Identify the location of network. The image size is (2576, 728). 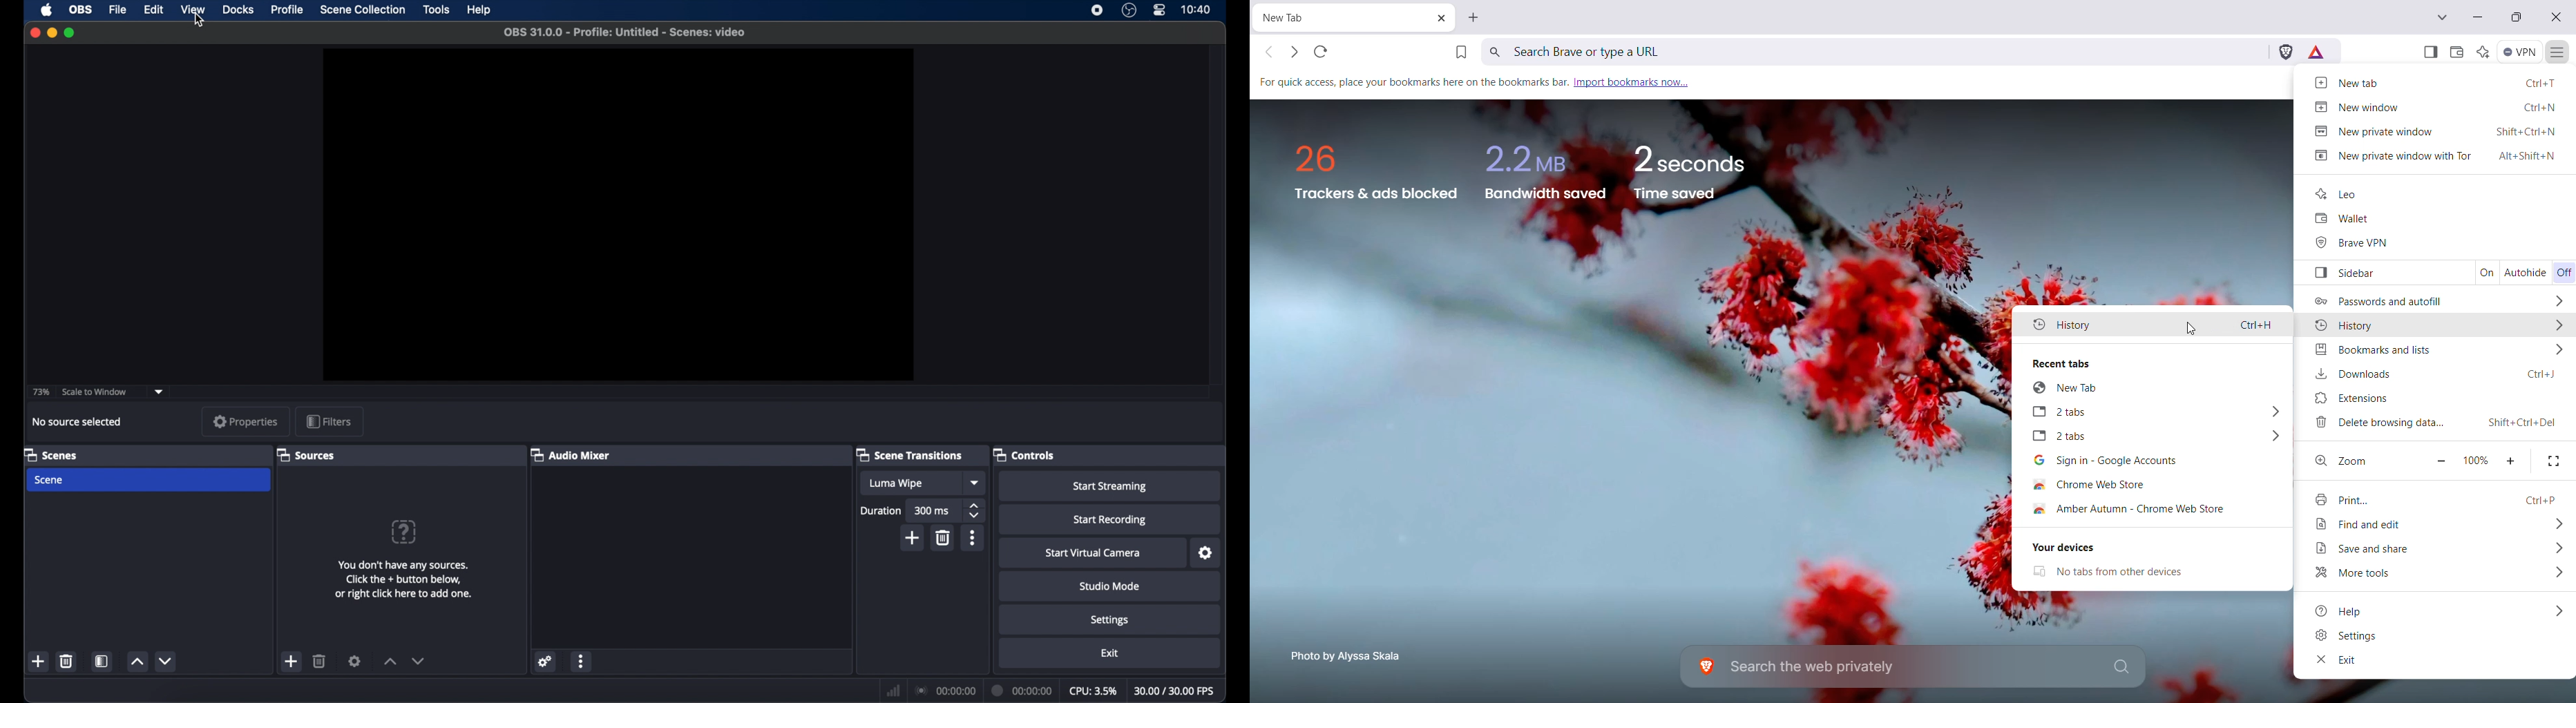
(893, 690).